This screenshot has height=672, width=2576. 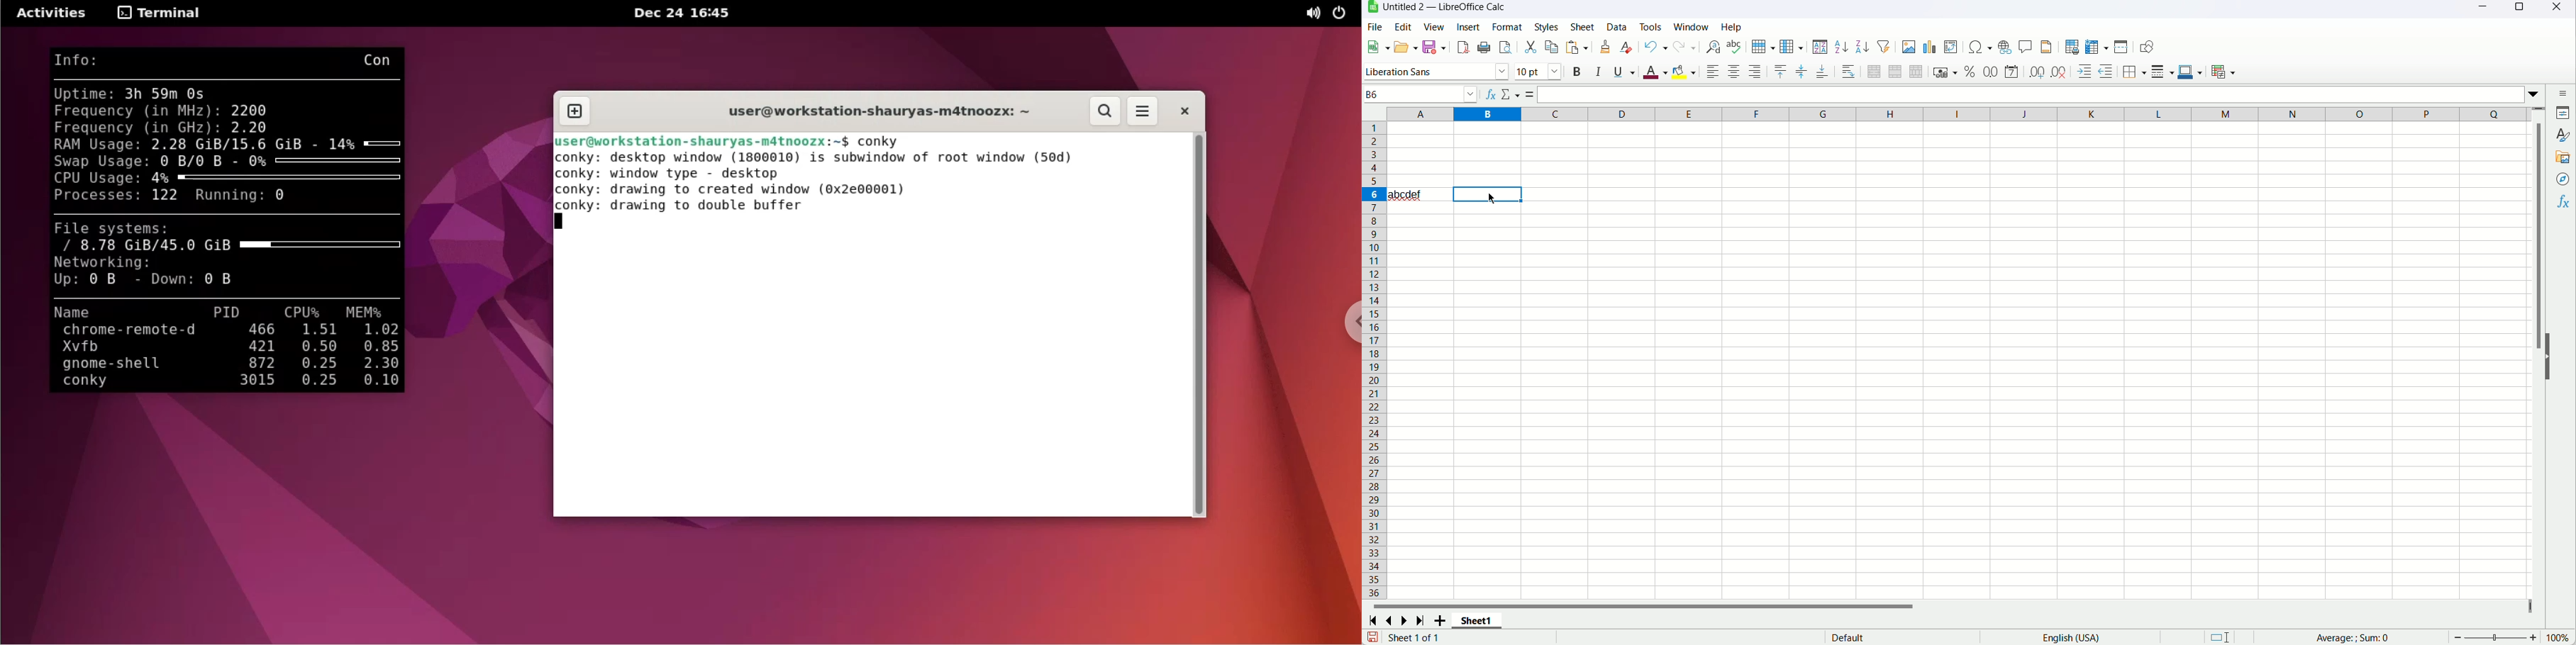 I want to click on delete decimal place, so click(x=2058, y=73).